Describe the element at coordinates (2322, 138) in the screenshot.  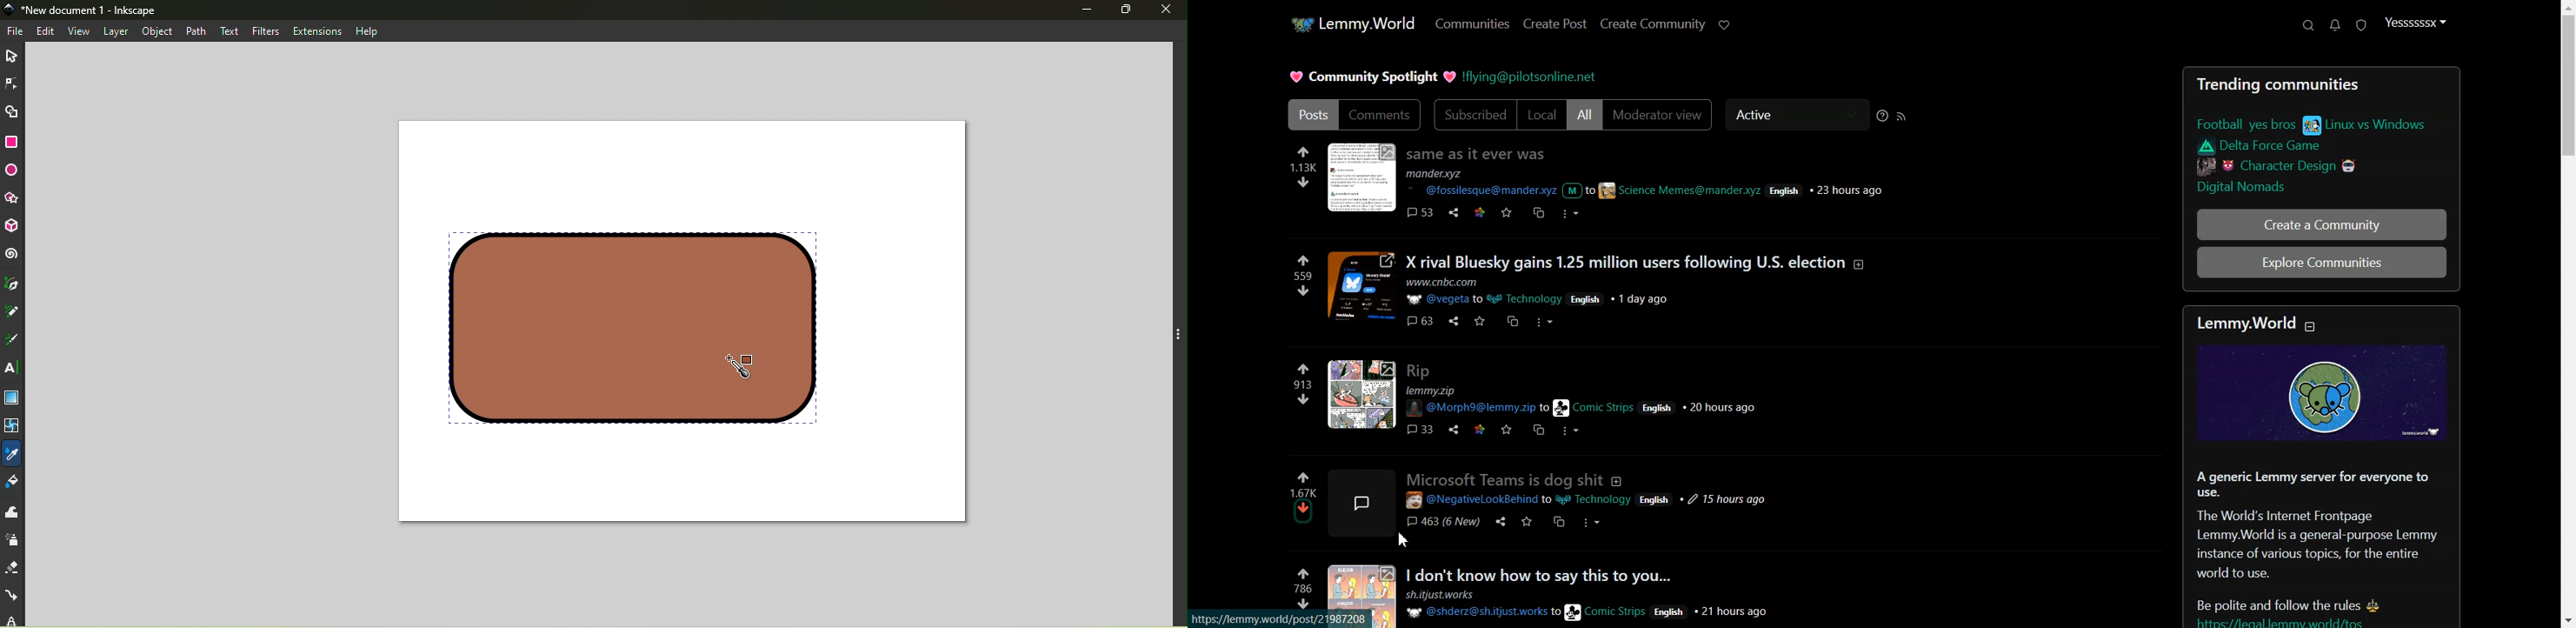
I see `Posts` at that location.